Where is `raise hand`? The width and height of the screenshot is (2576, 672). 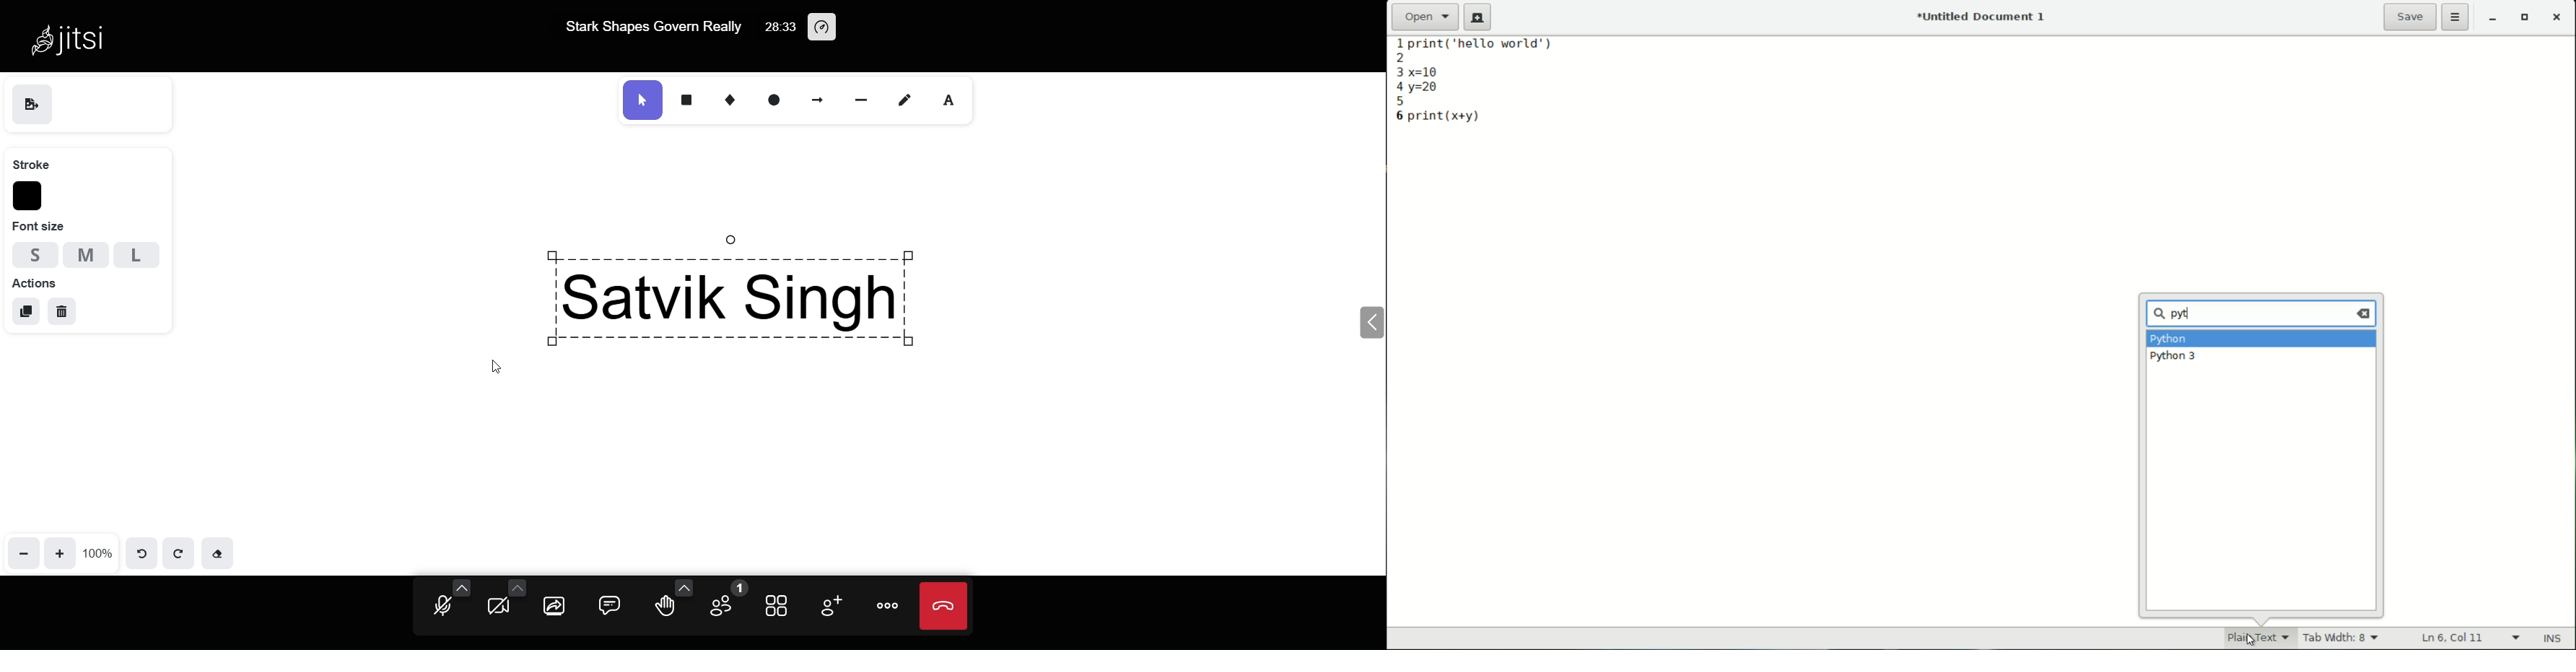 raise hand is located at coordinates (665, 610).